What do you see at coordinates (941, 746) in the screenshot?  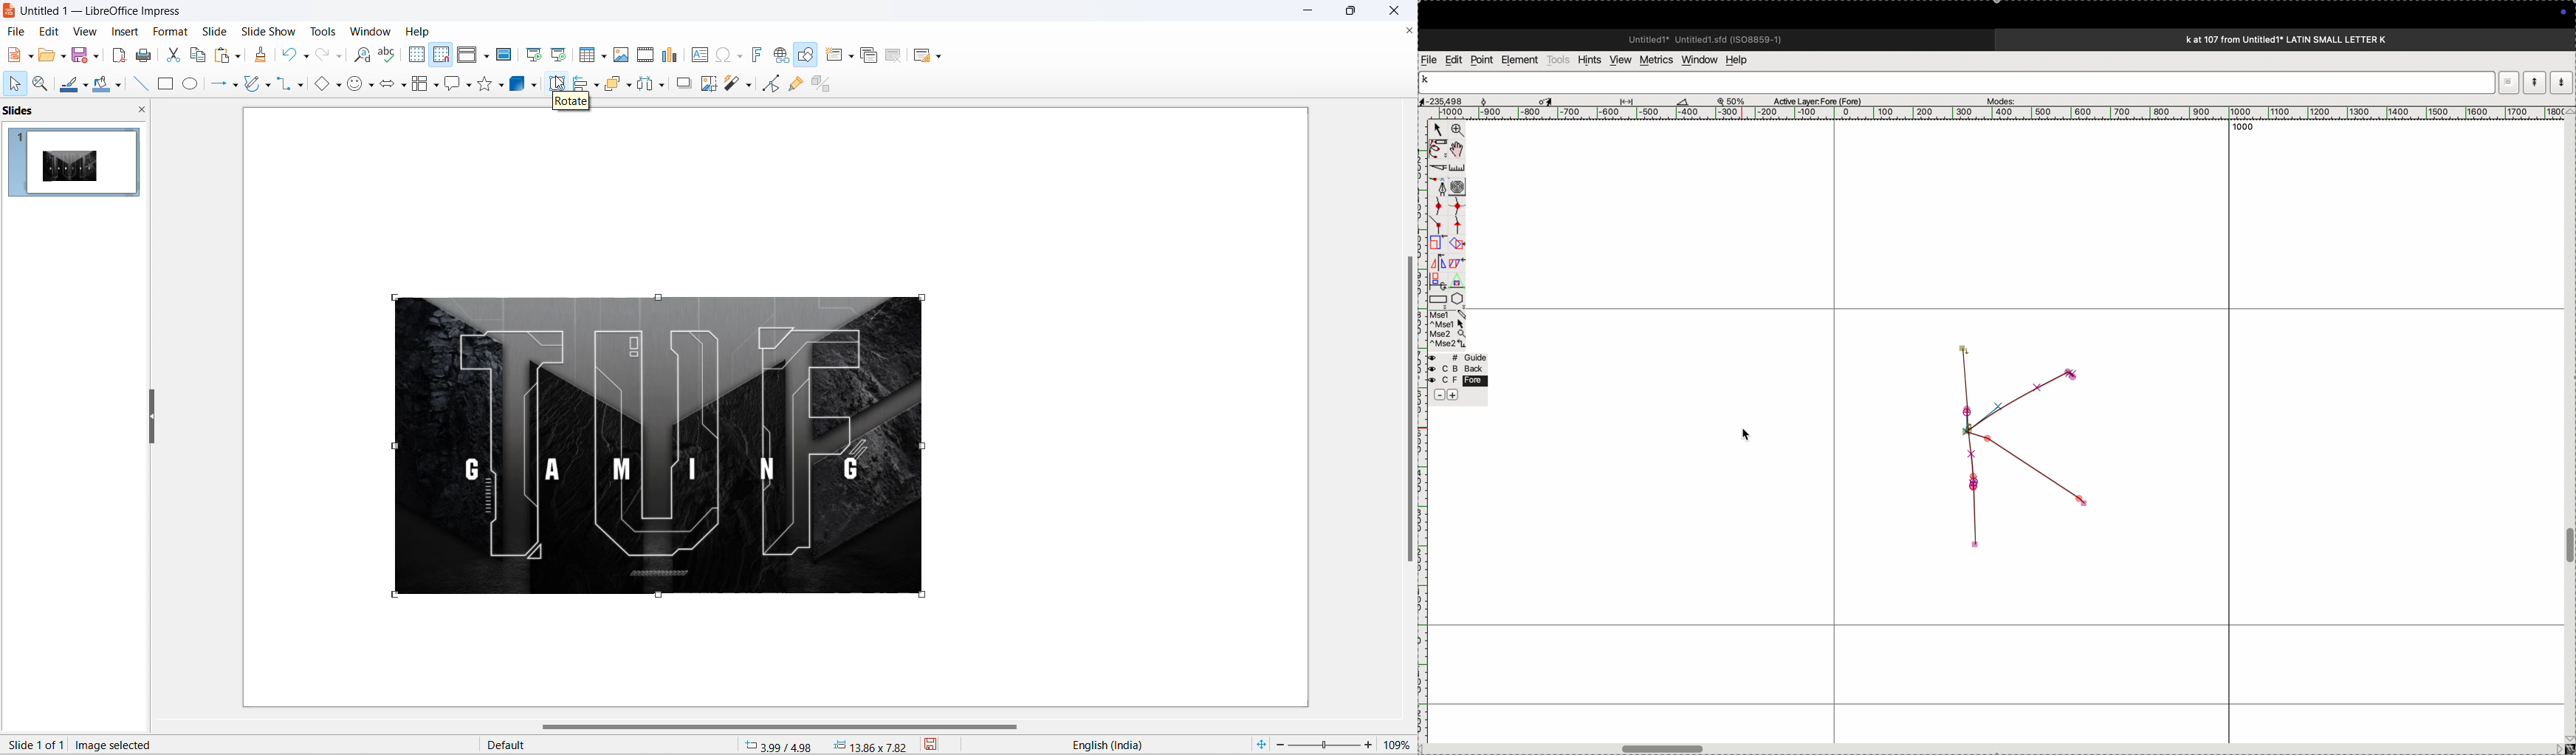 I see `save` at bounding box center [941, 746].